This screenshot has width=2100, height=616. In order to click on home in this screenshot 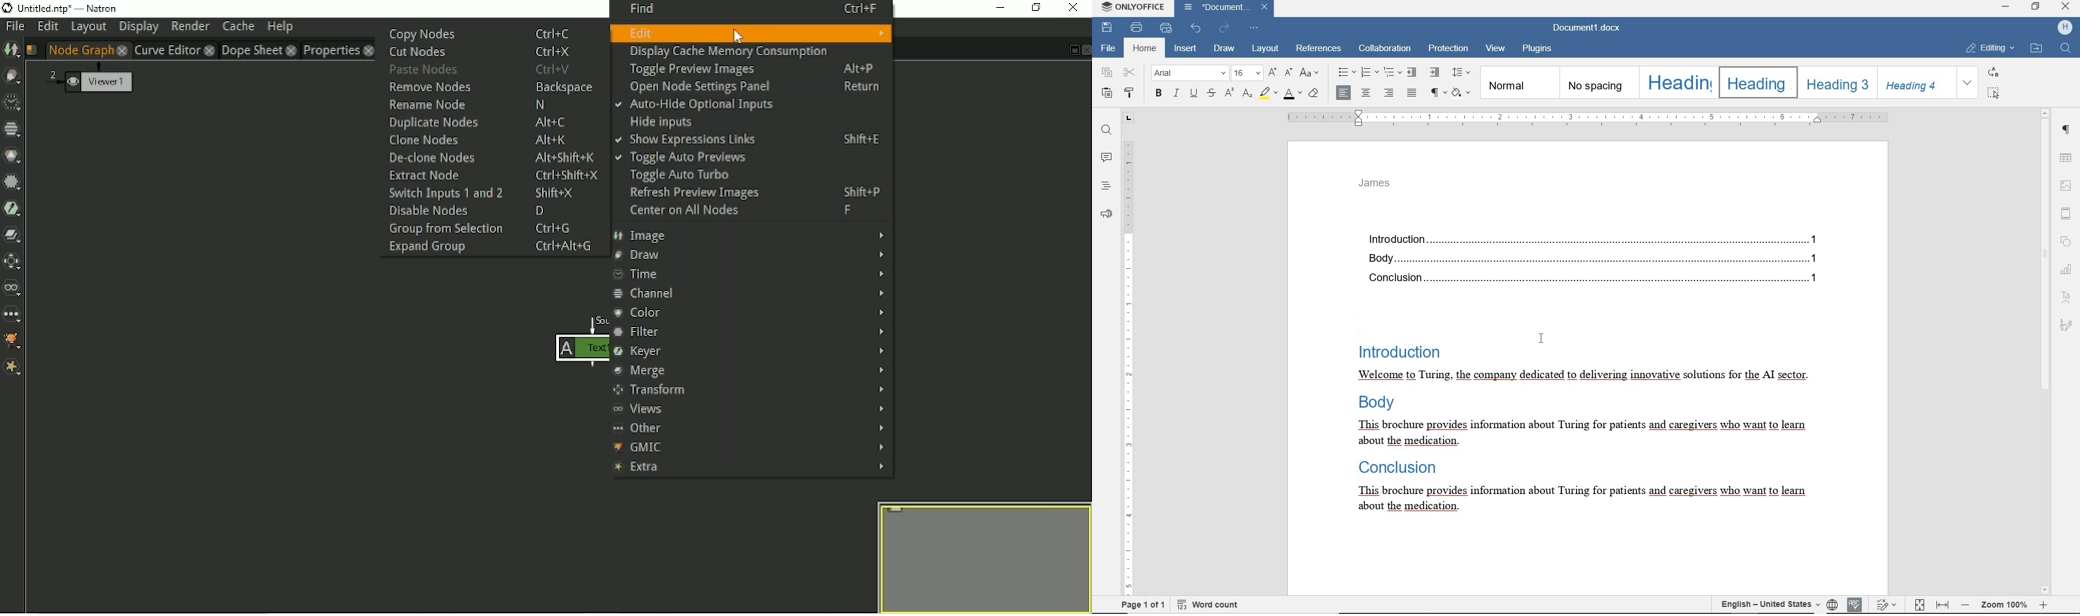, I will do `click(1144, 49)`.